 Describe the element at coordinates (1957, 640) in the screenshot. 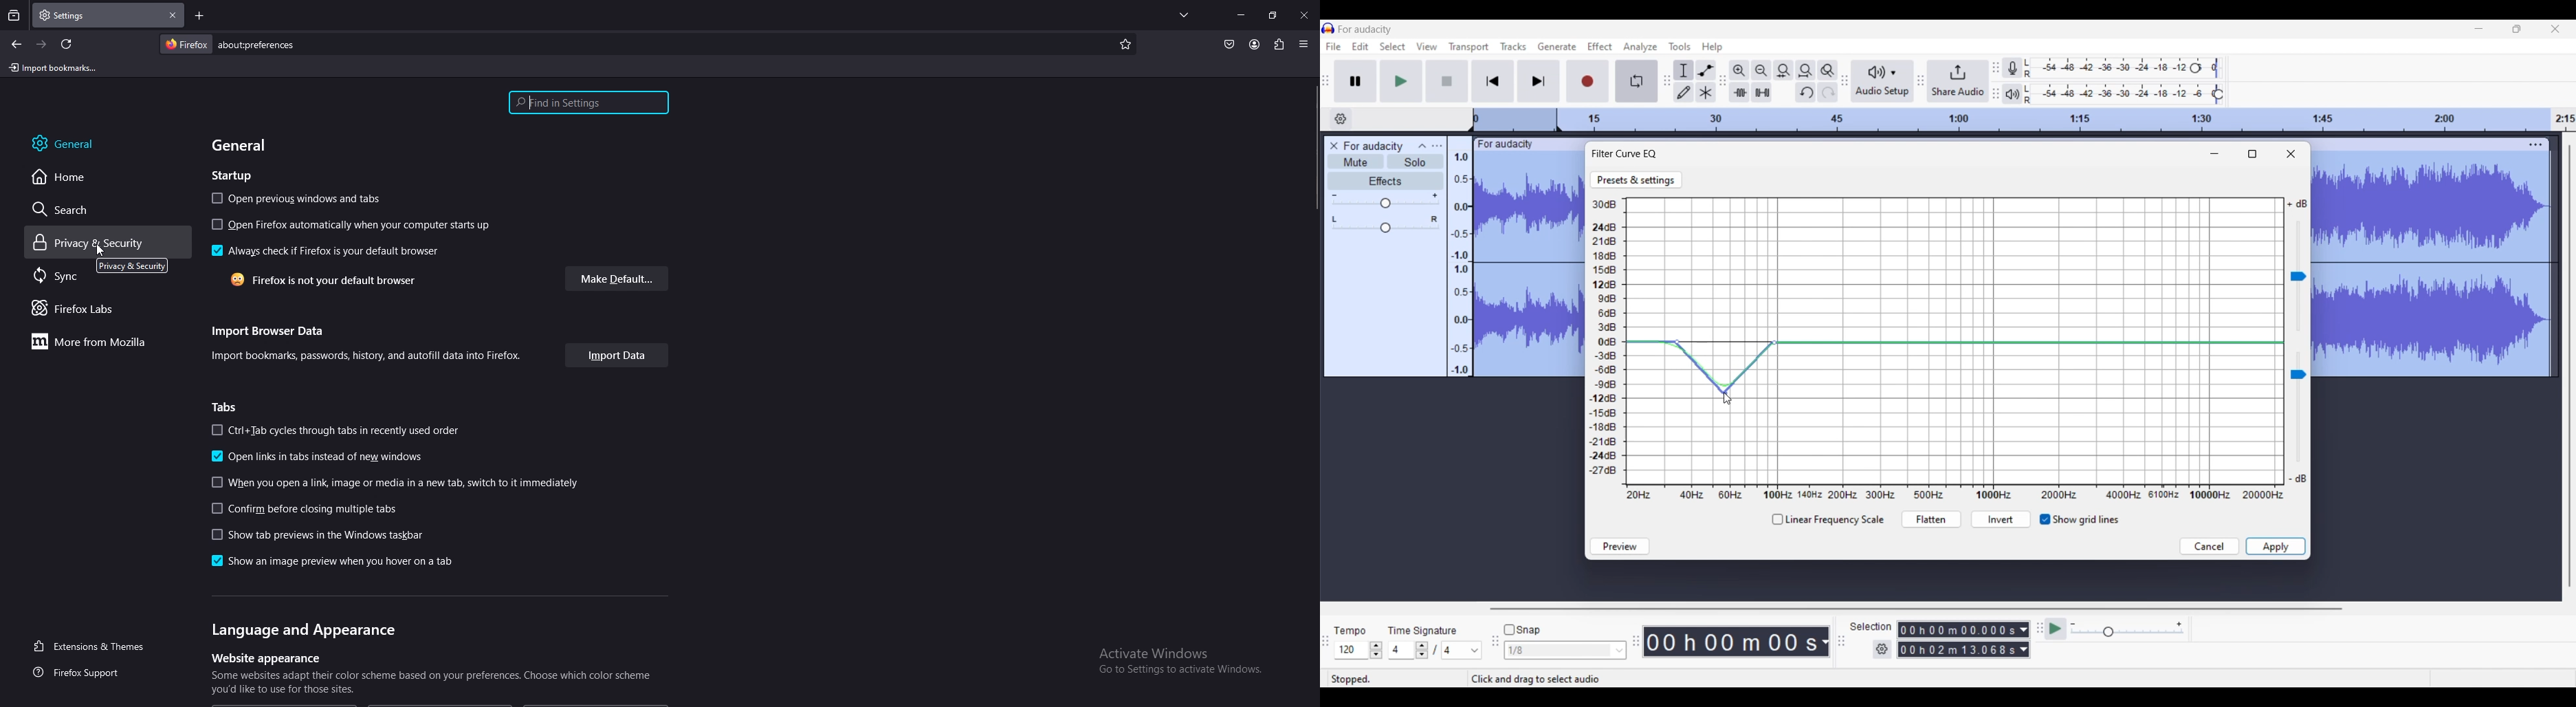

I see `Selection duration` at that location.